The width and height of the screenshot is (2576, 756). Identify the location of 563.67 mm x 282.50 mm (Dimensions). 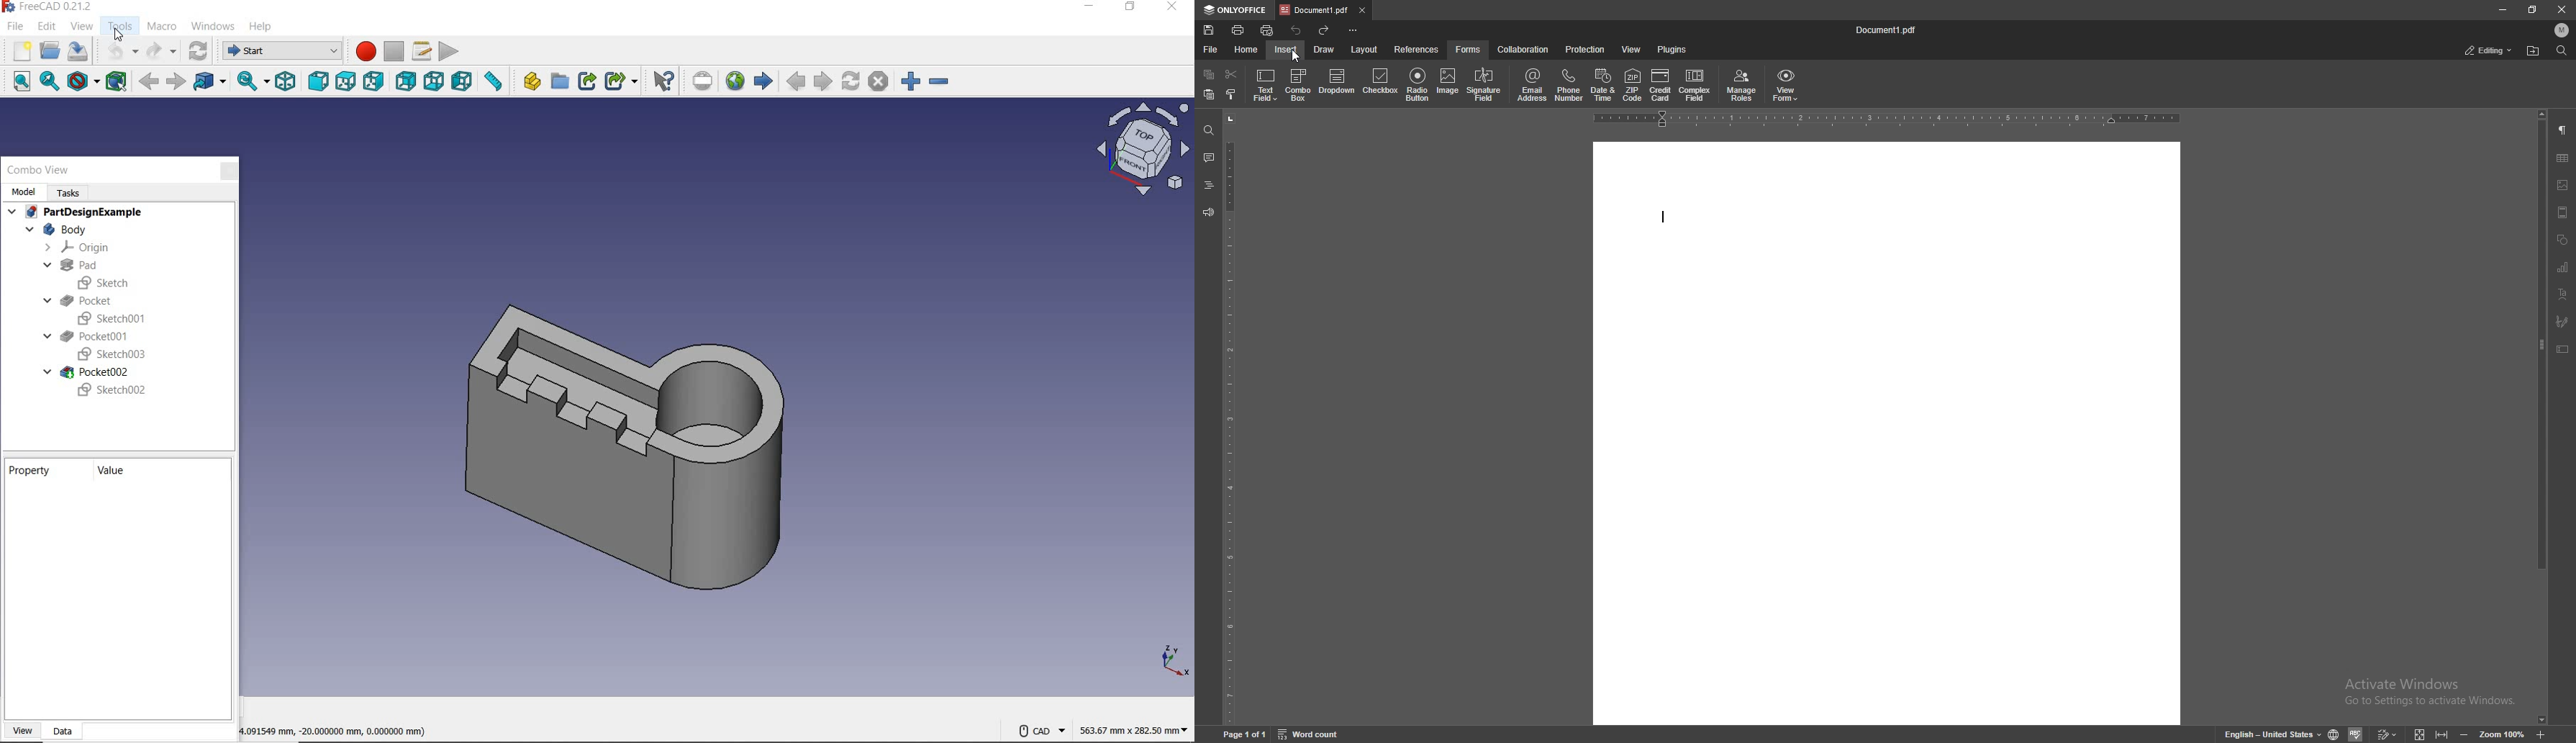
(1131, 725).